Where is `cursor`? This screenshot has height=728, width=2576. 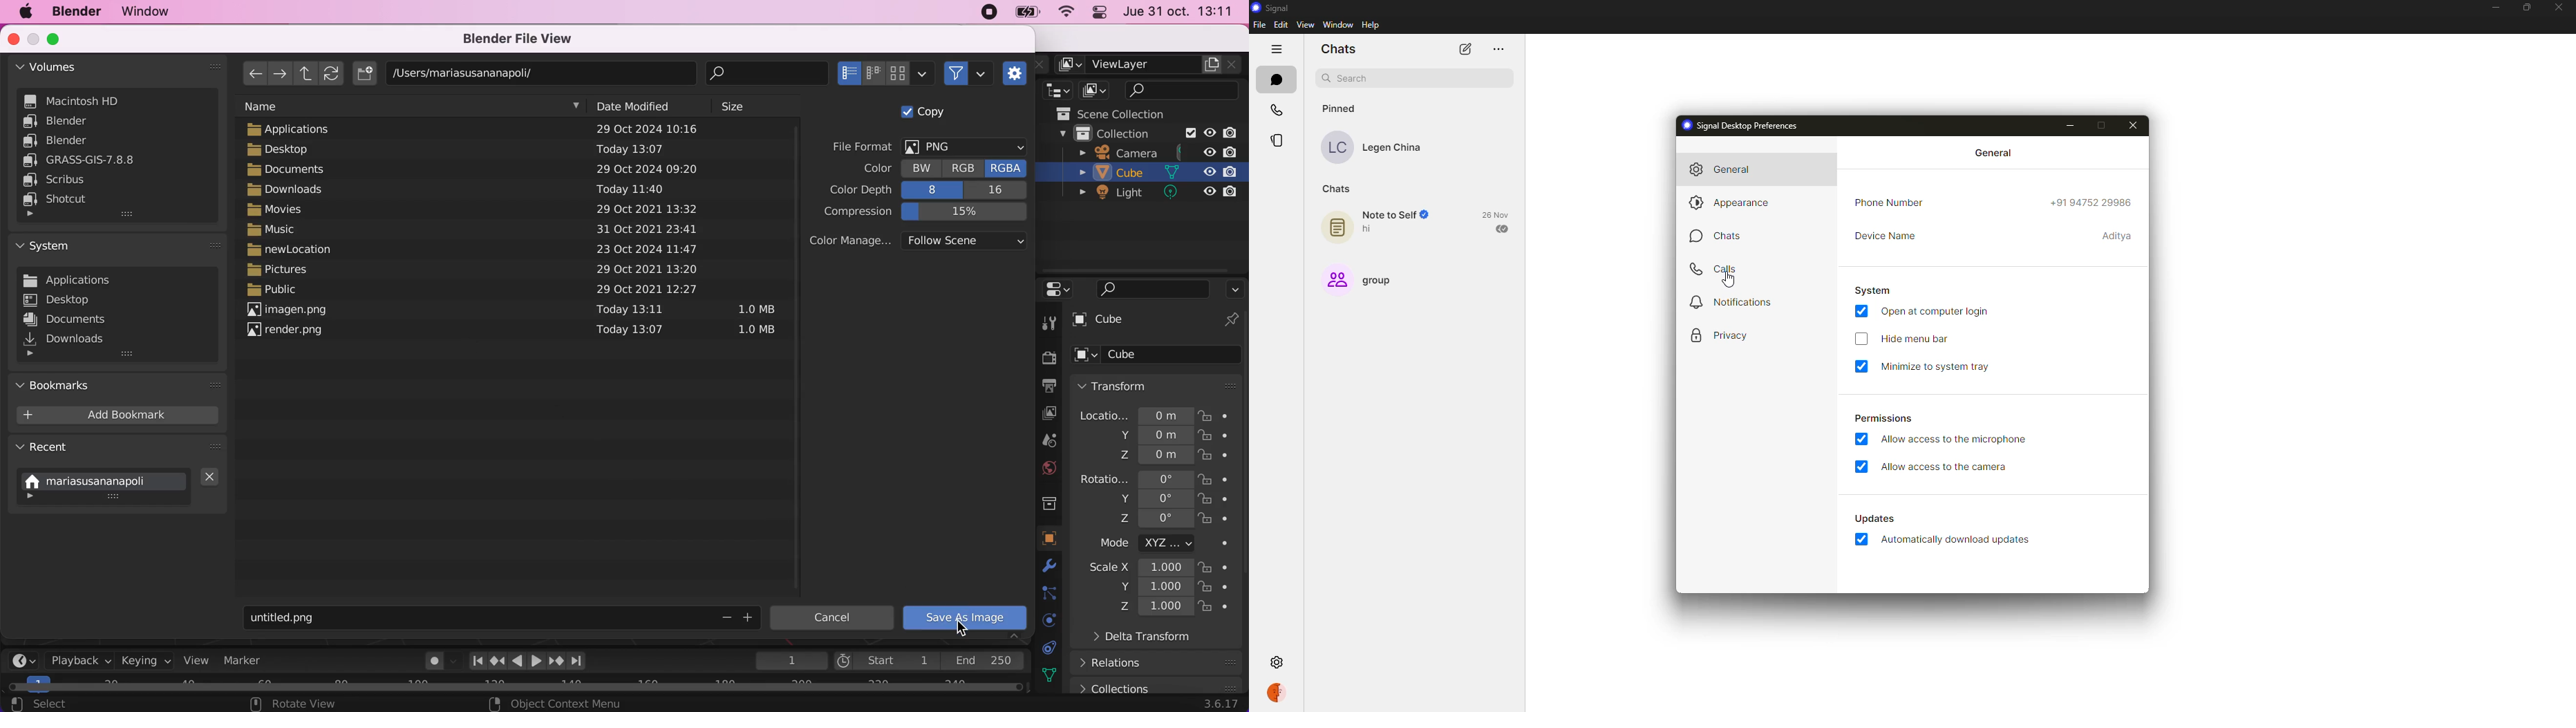
cursor is located at coordinates (1730, 281).